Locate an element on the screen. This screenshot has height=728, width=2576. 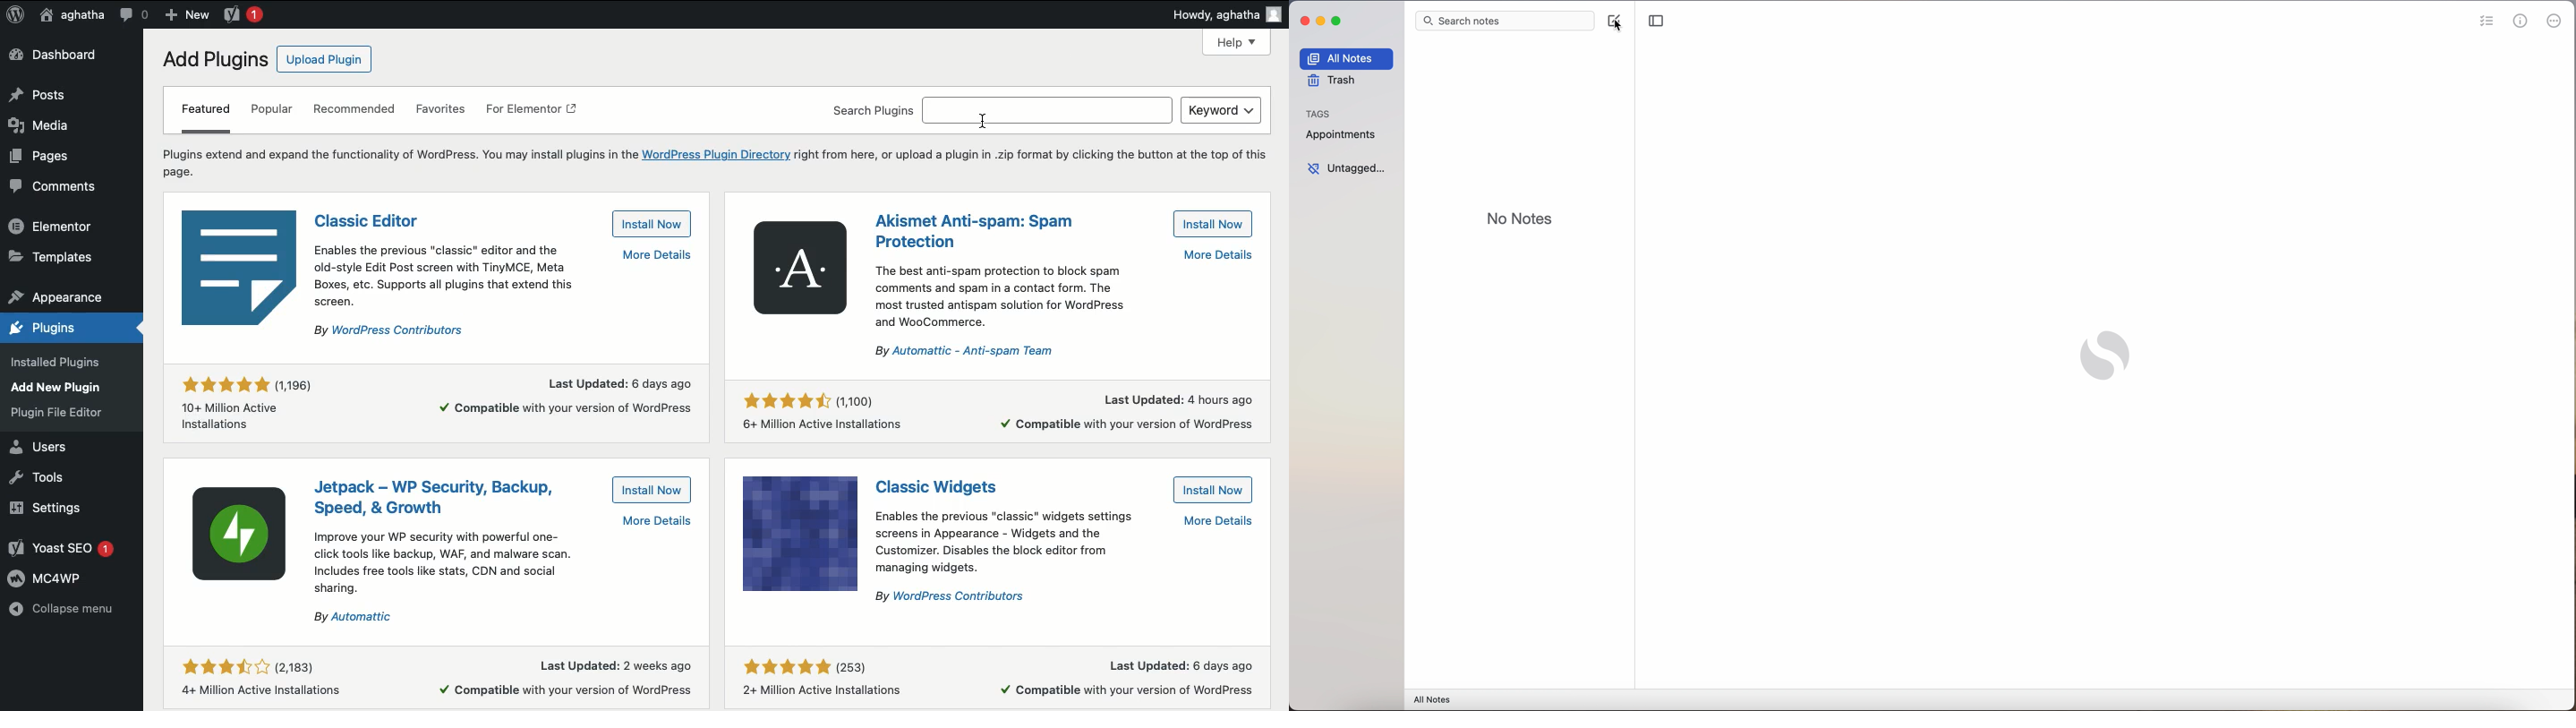
Icon is located at coordinates (799, 268).